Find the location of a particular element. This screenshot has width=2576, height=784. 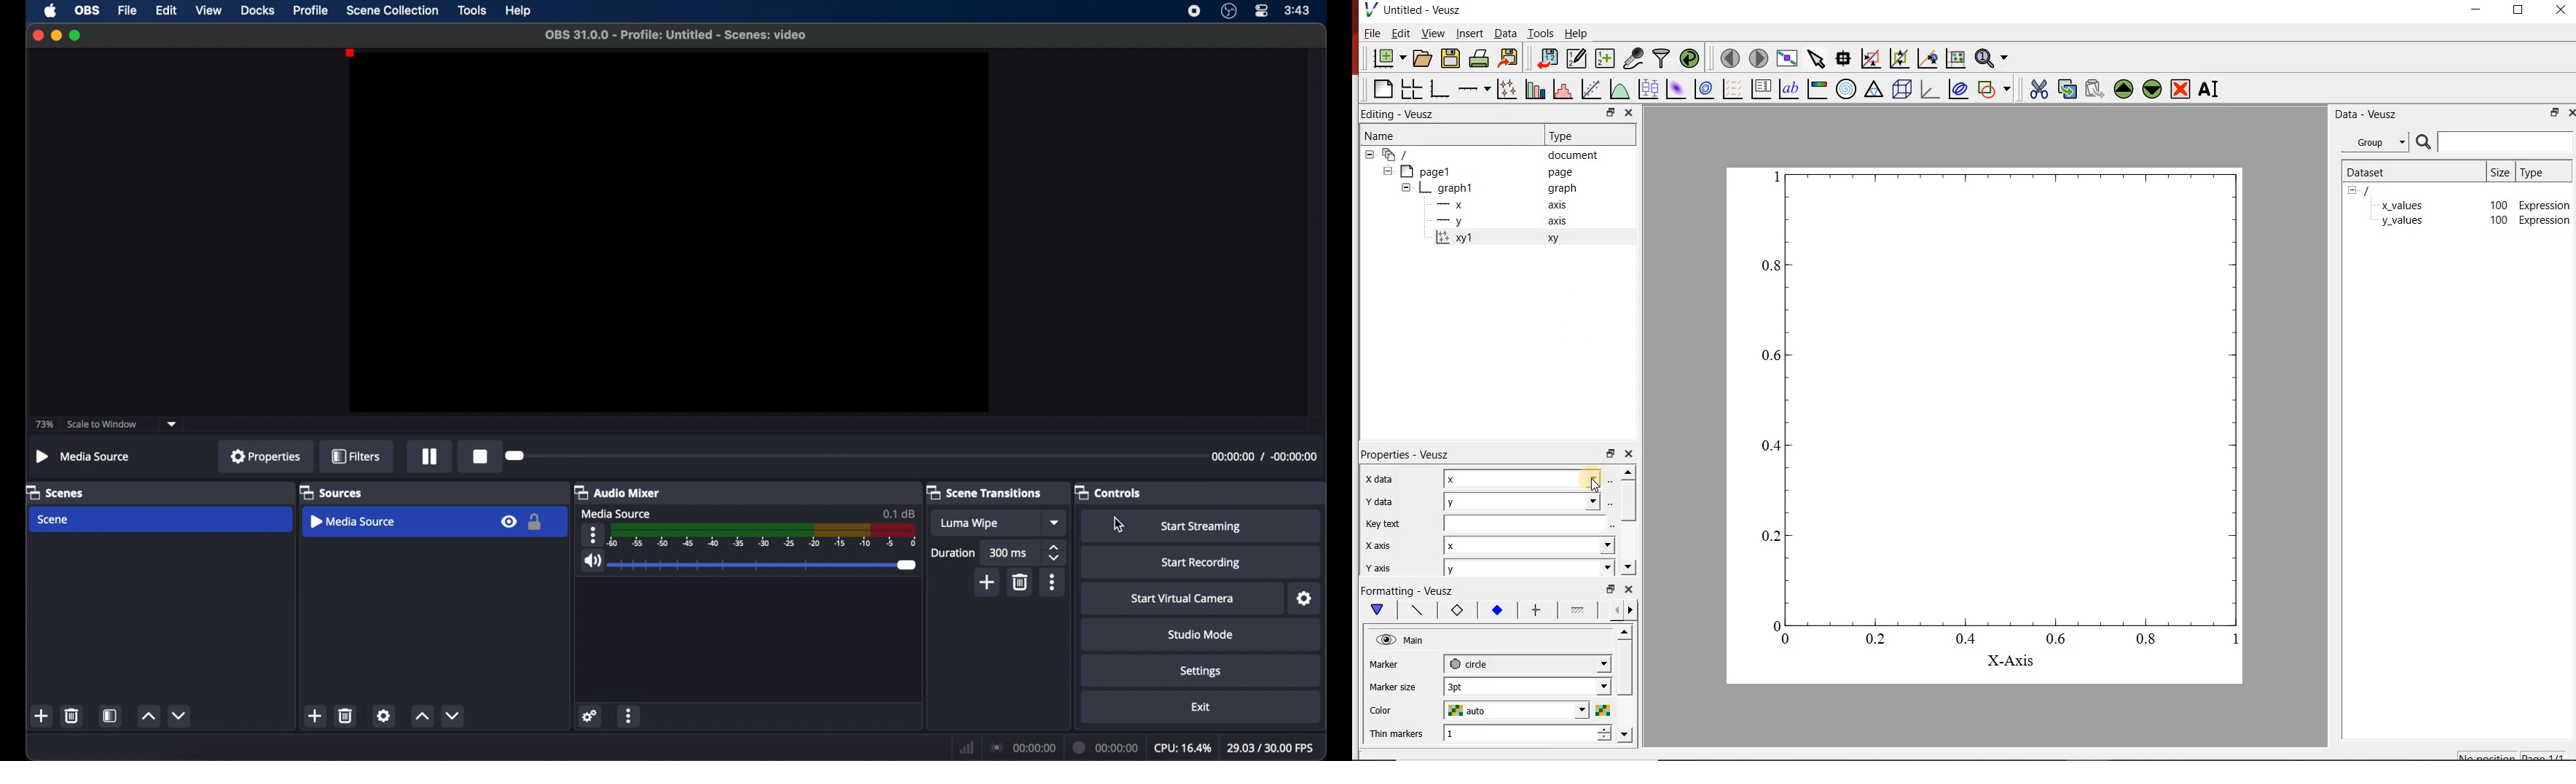

Media Source is located at coordinates (84, 457).